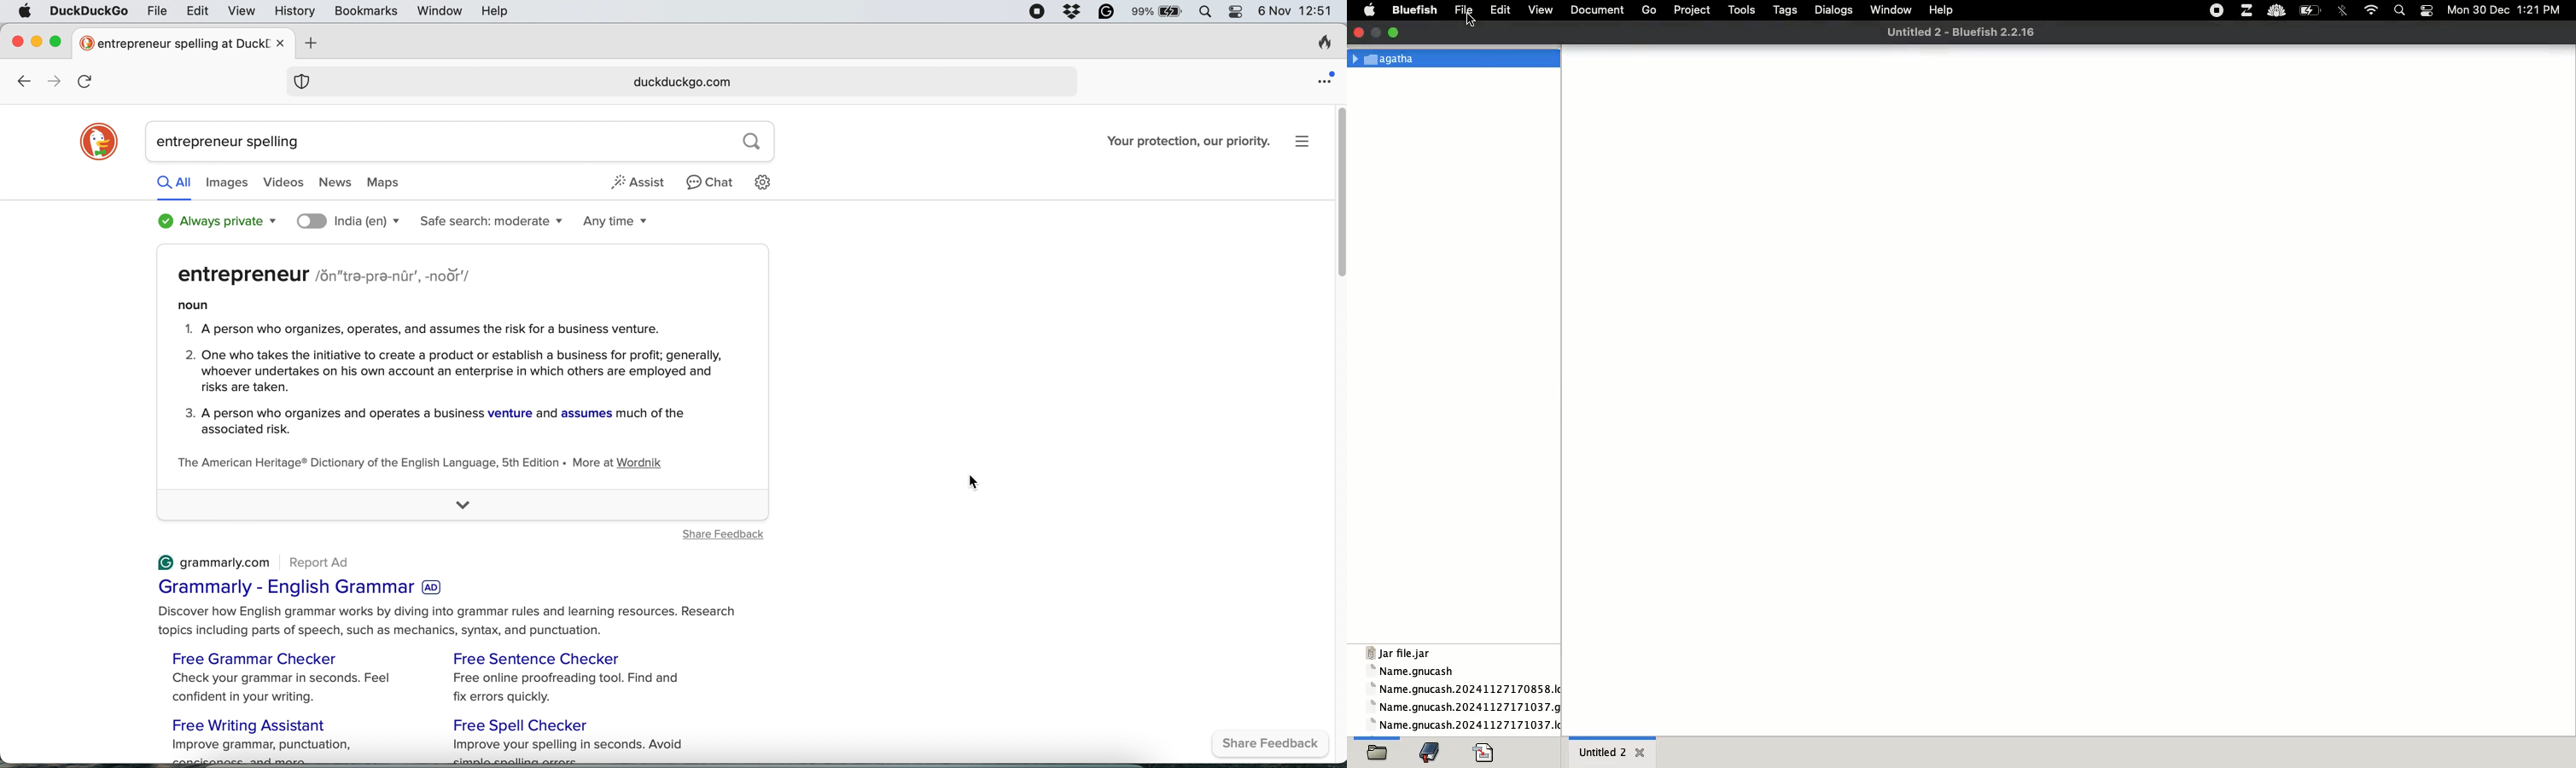 This screenshot has width=2576, height=784. Describe the element at coordinates (1395, 33) in the screenshot. I see `minimize` at that location.